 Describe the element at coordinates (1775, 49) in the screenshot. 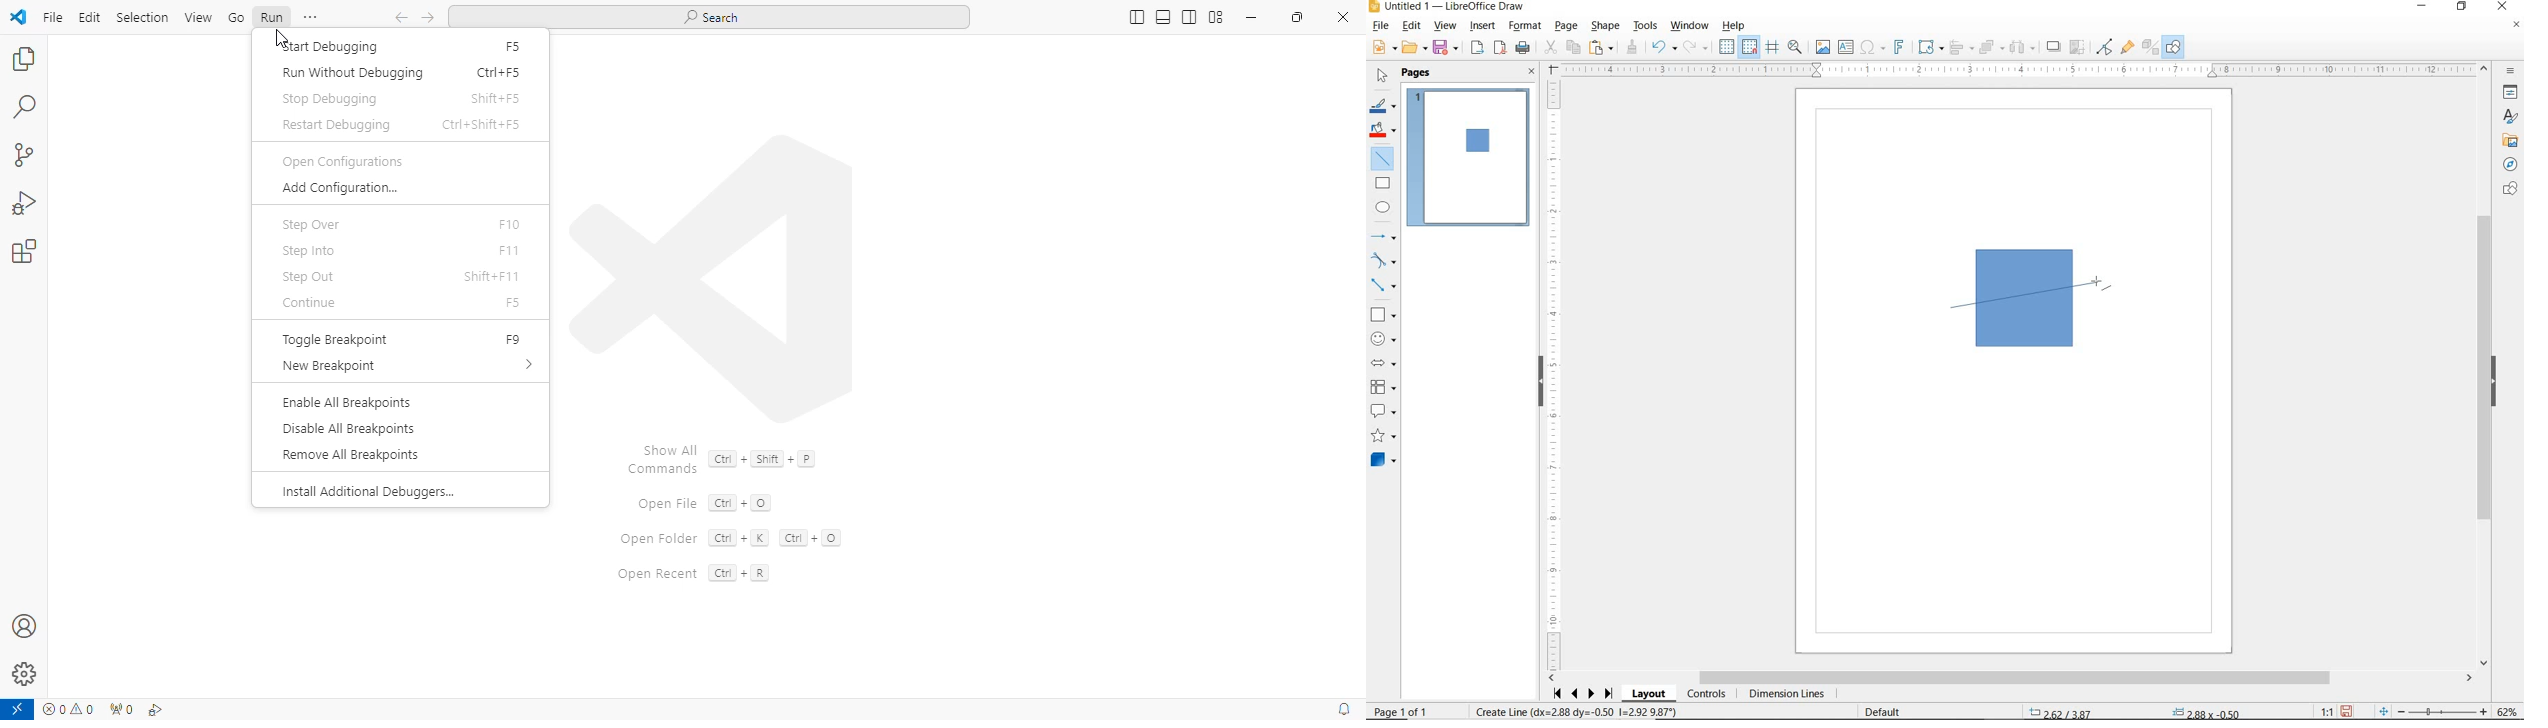

I see `HELPLINES WHILE MOVING` at that location.